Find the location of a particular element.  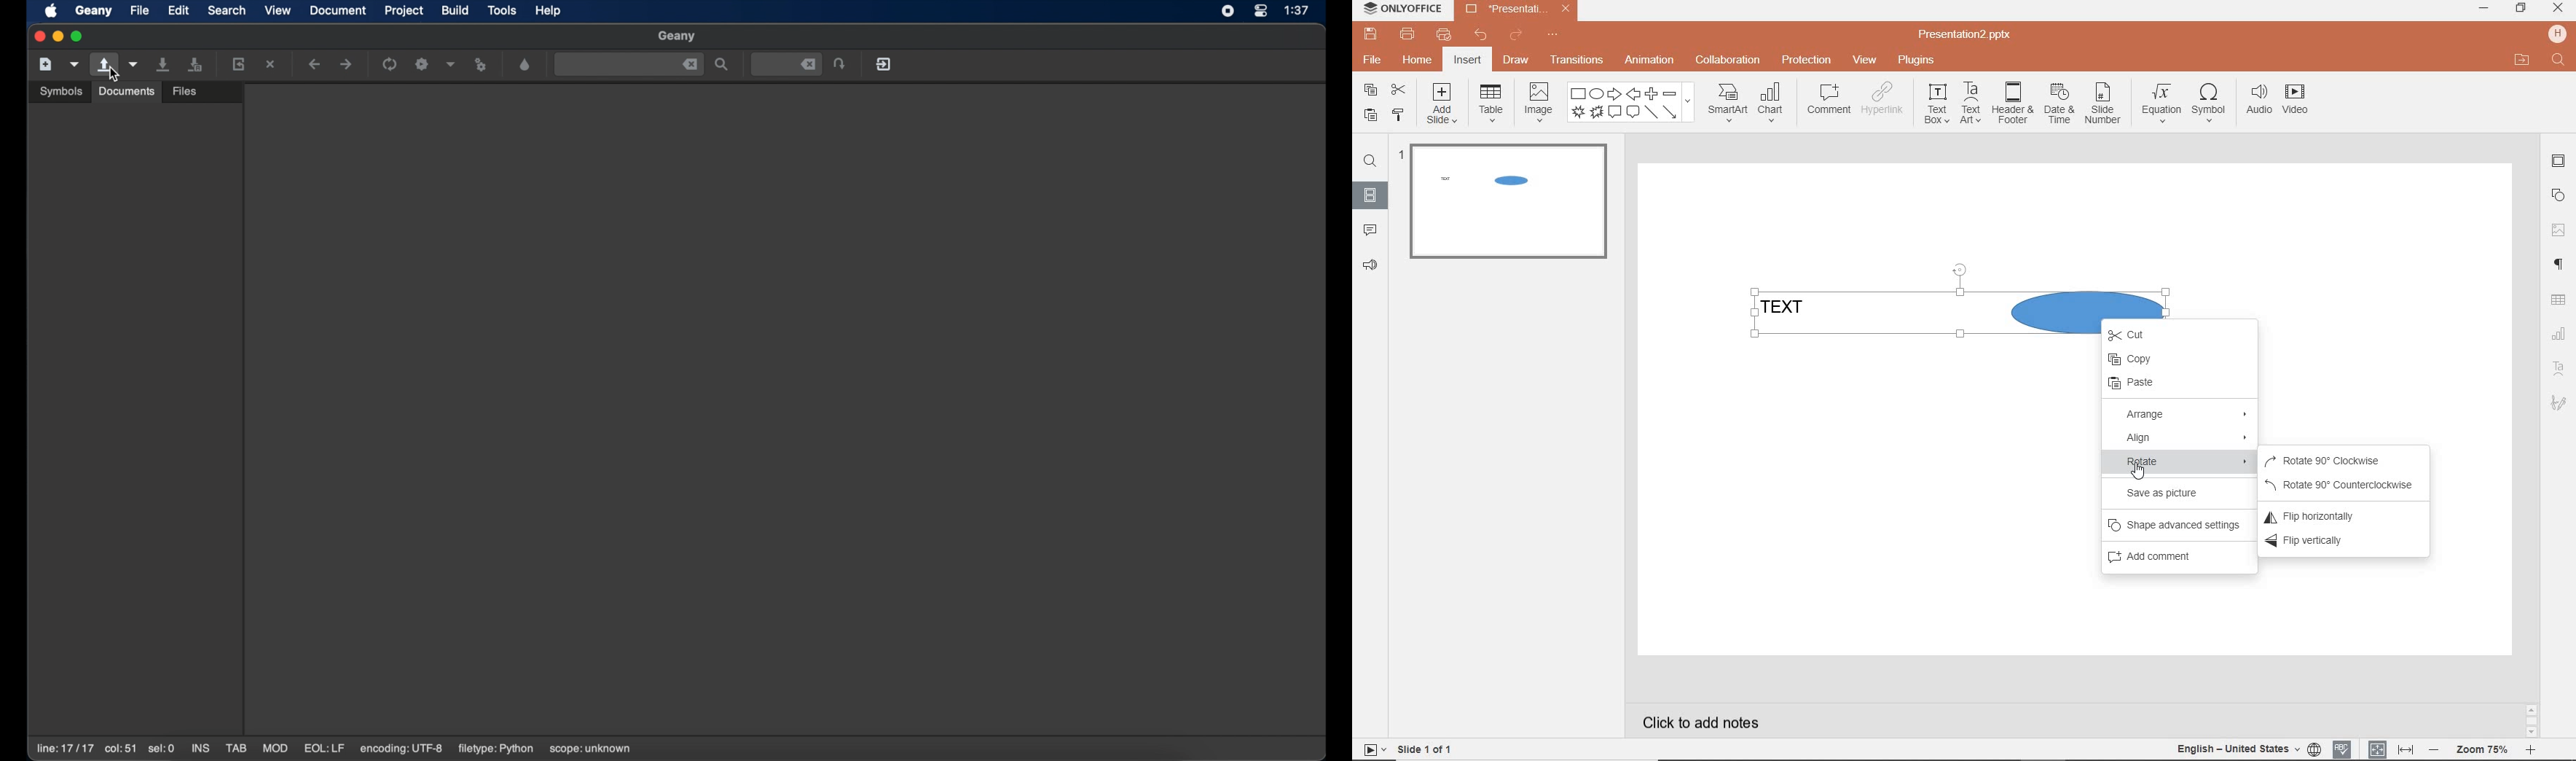

video is located at coordinates (2296, 102).